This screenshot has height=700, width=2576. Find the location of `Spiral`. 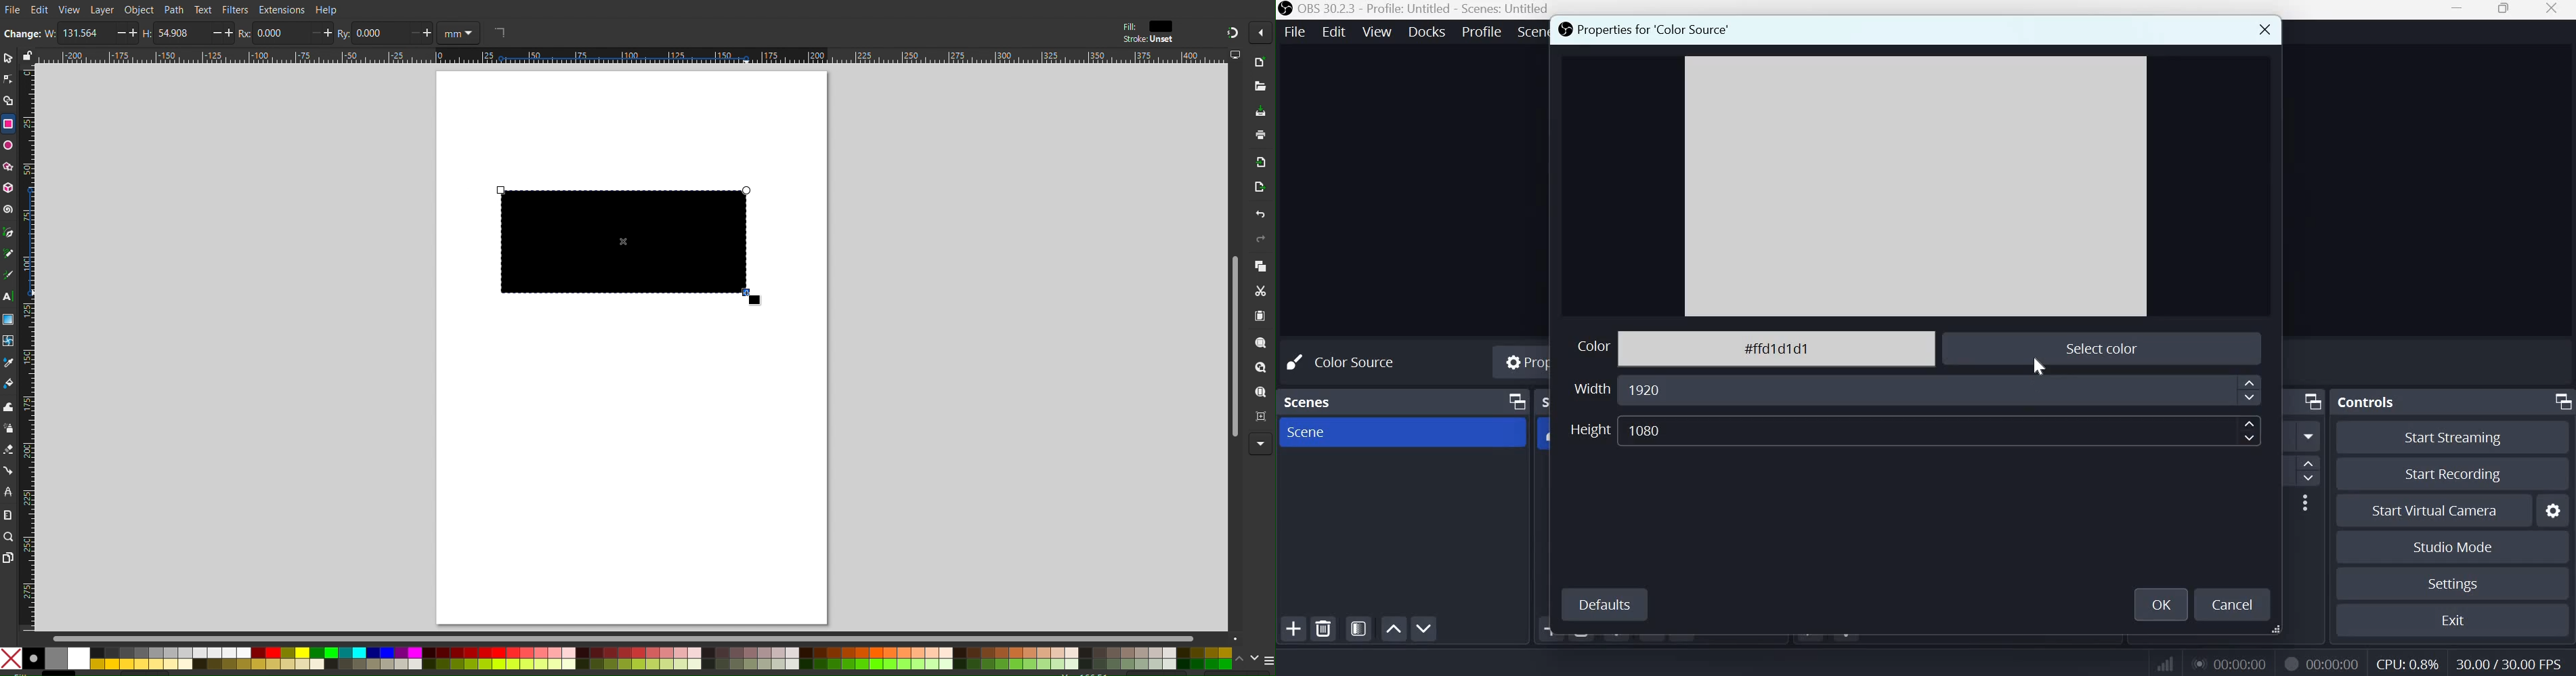

Spiral is located at coordinates (8, 209).